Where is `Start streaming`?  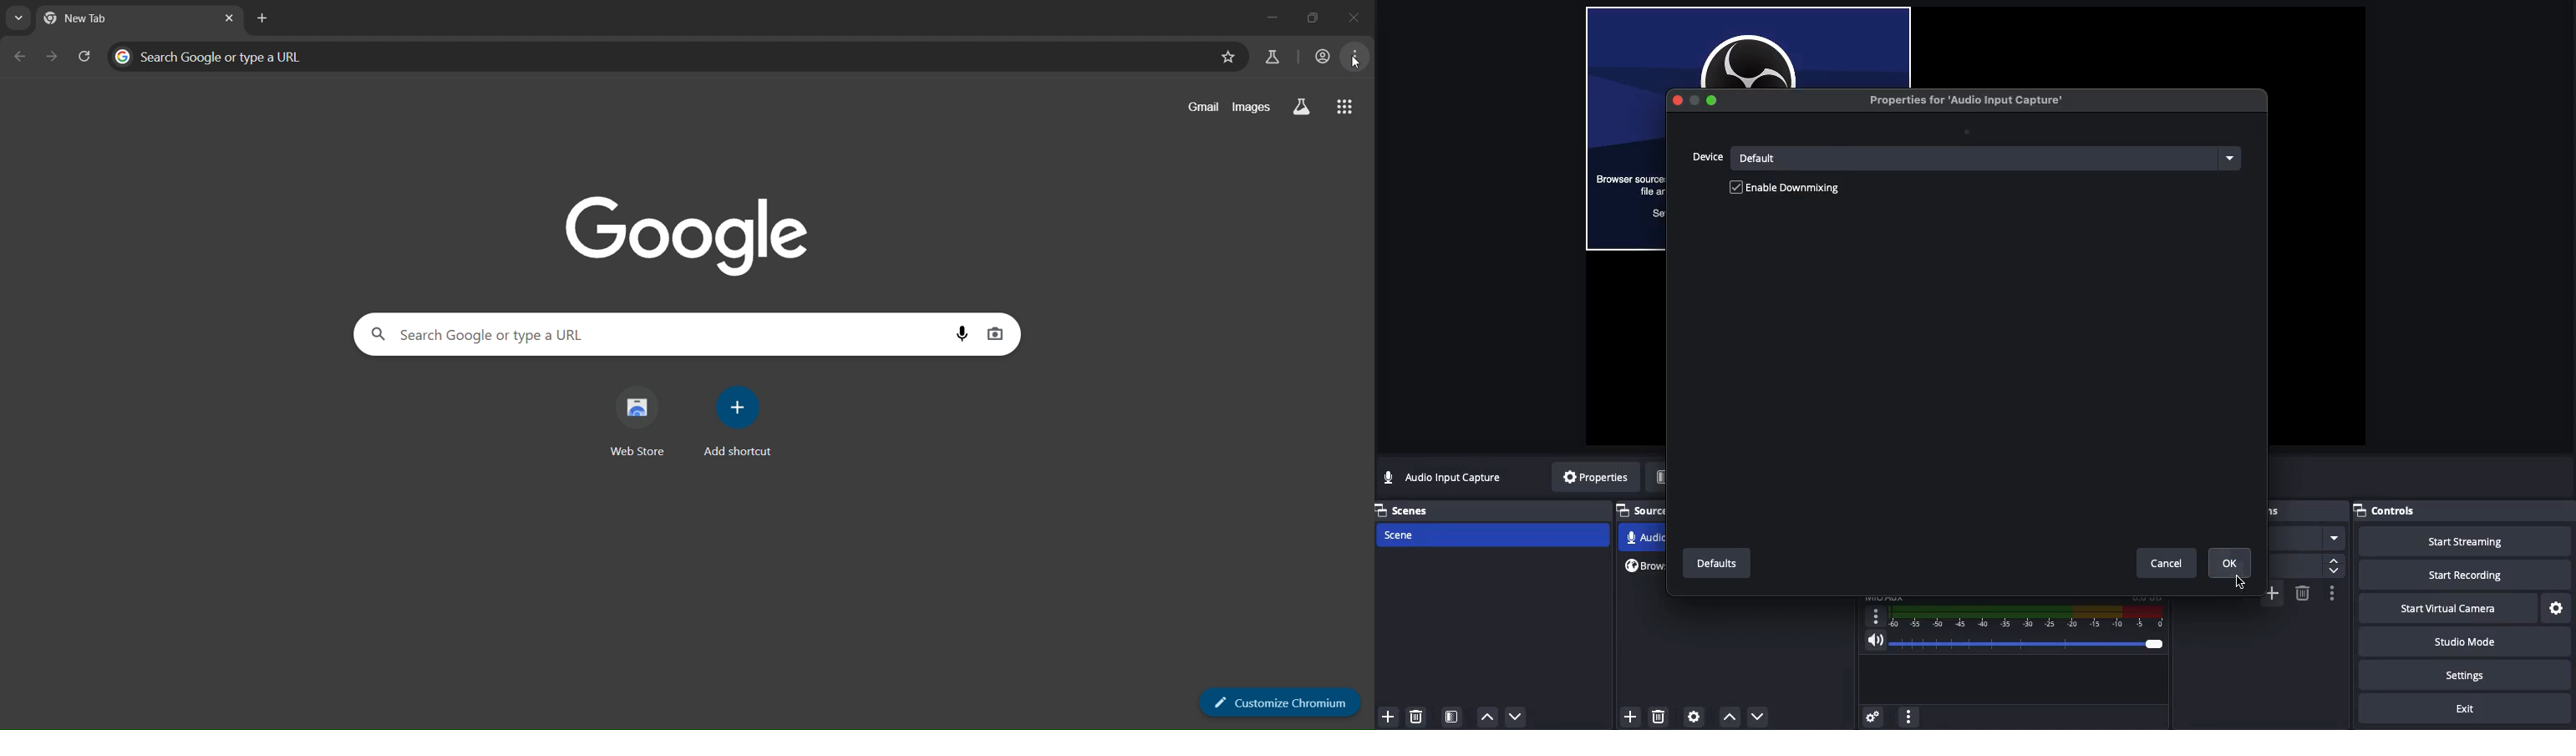 Start streaming is located at coordinates (2463, 542).